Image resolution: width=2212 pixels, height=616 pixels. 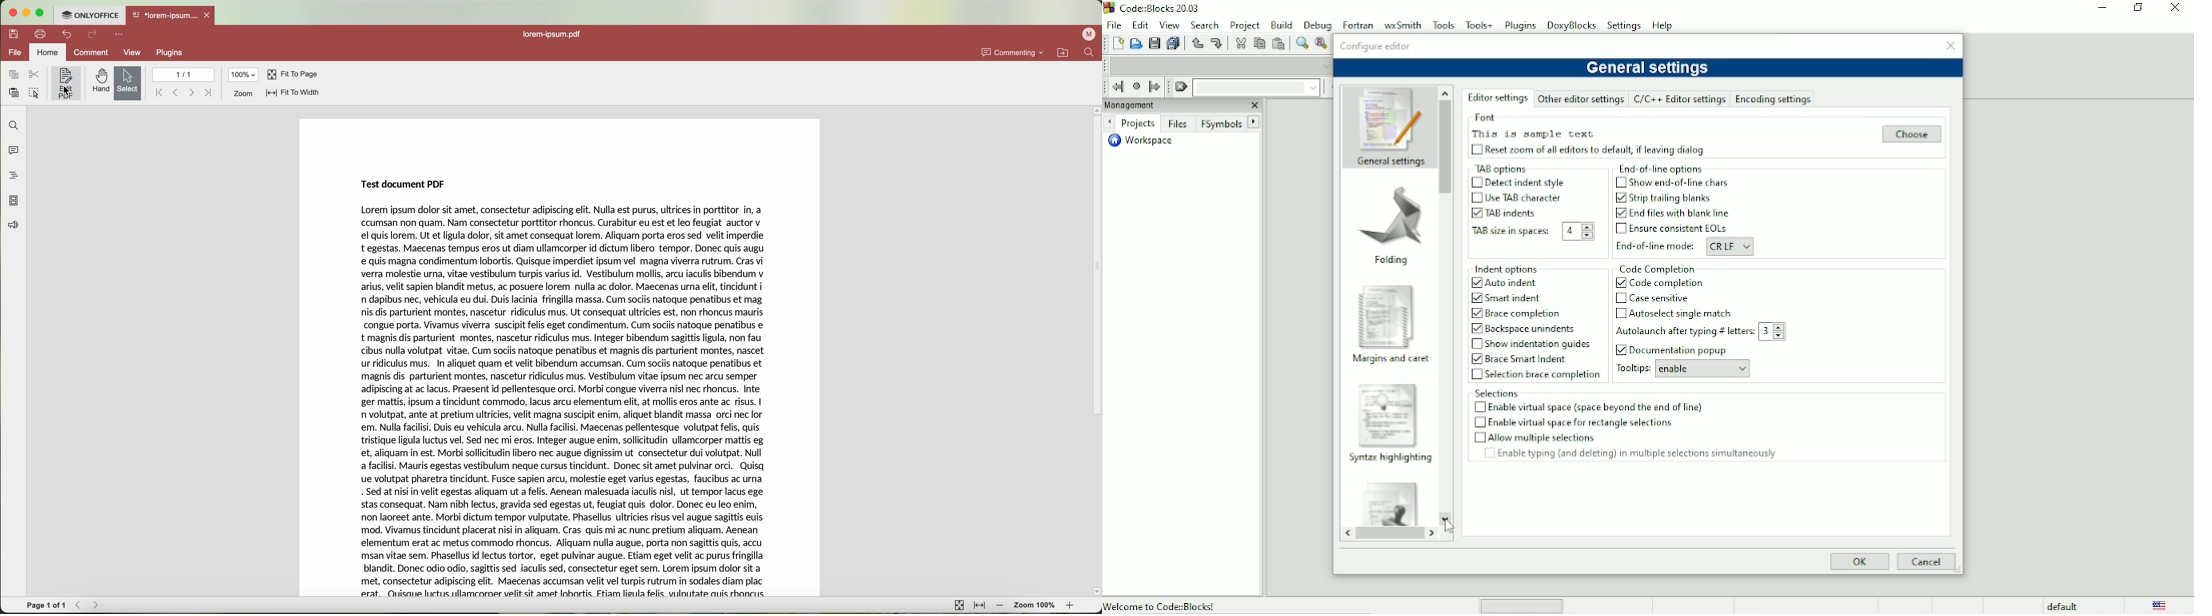 I want to click on Fortran, so click(x=1357, y=23).